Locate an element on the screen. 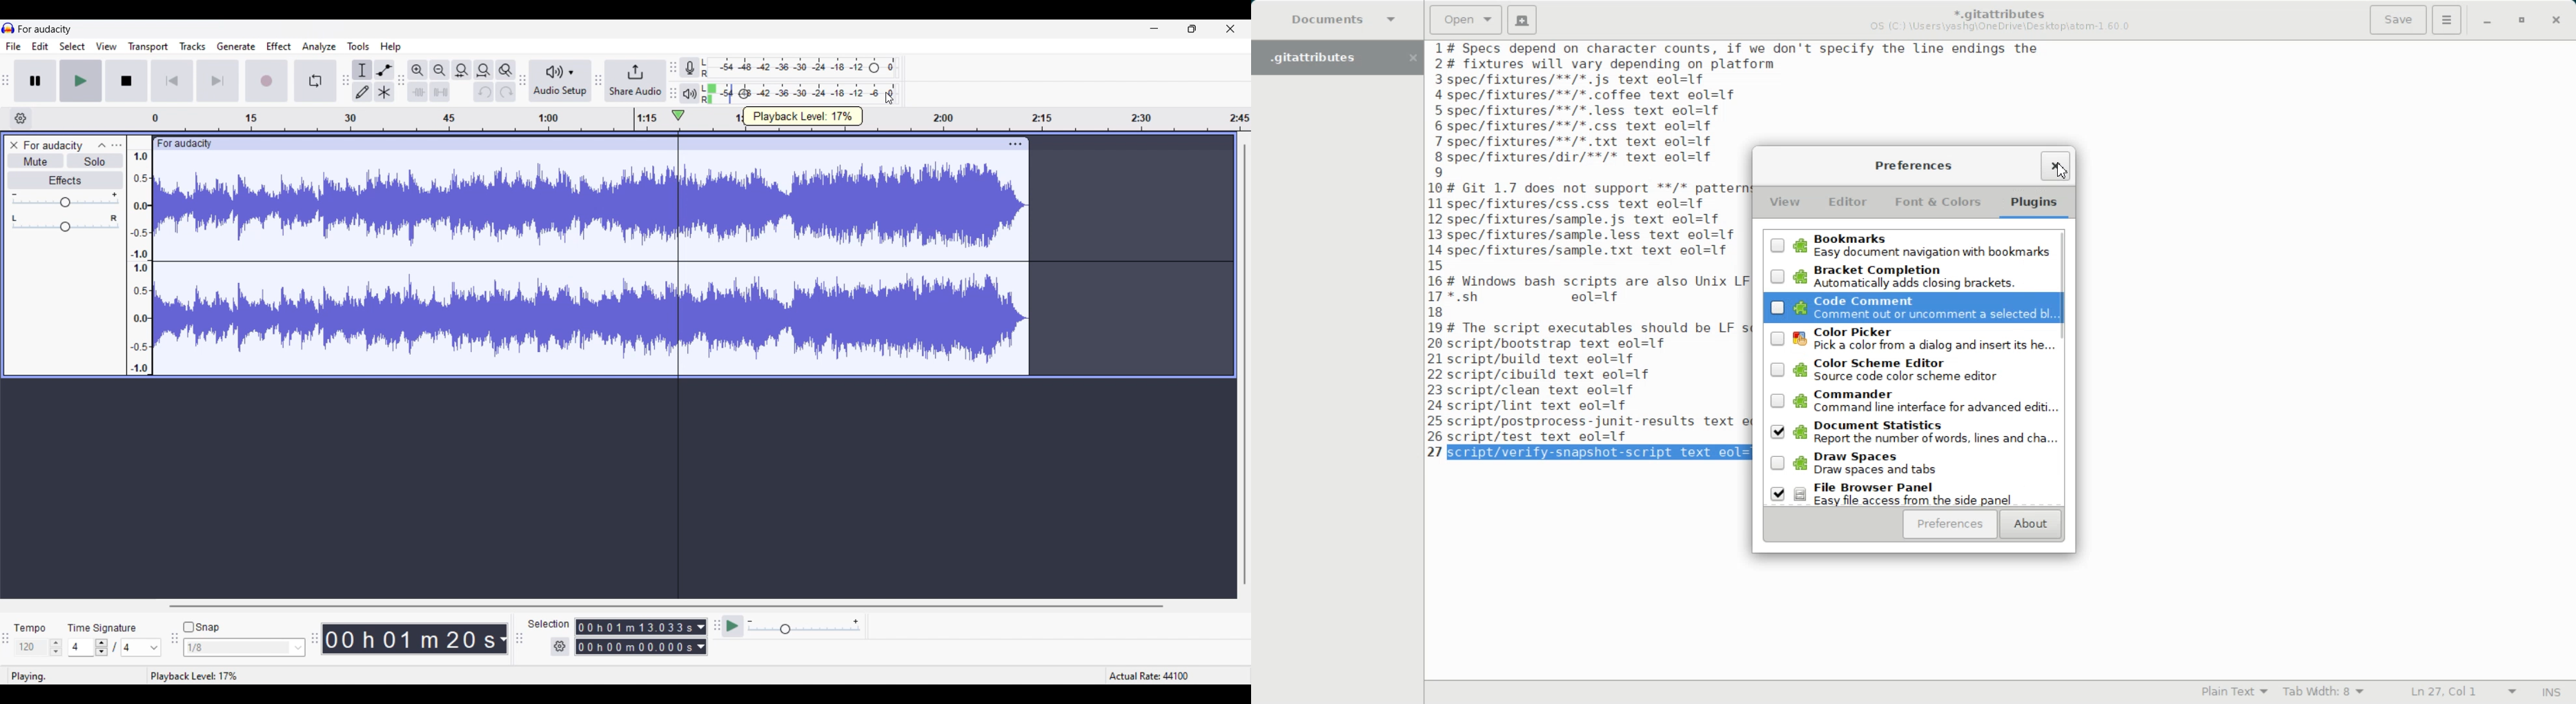 The height and width of the screenshot is (728, 2576). Selection settings is located at coordinates (560, 646).